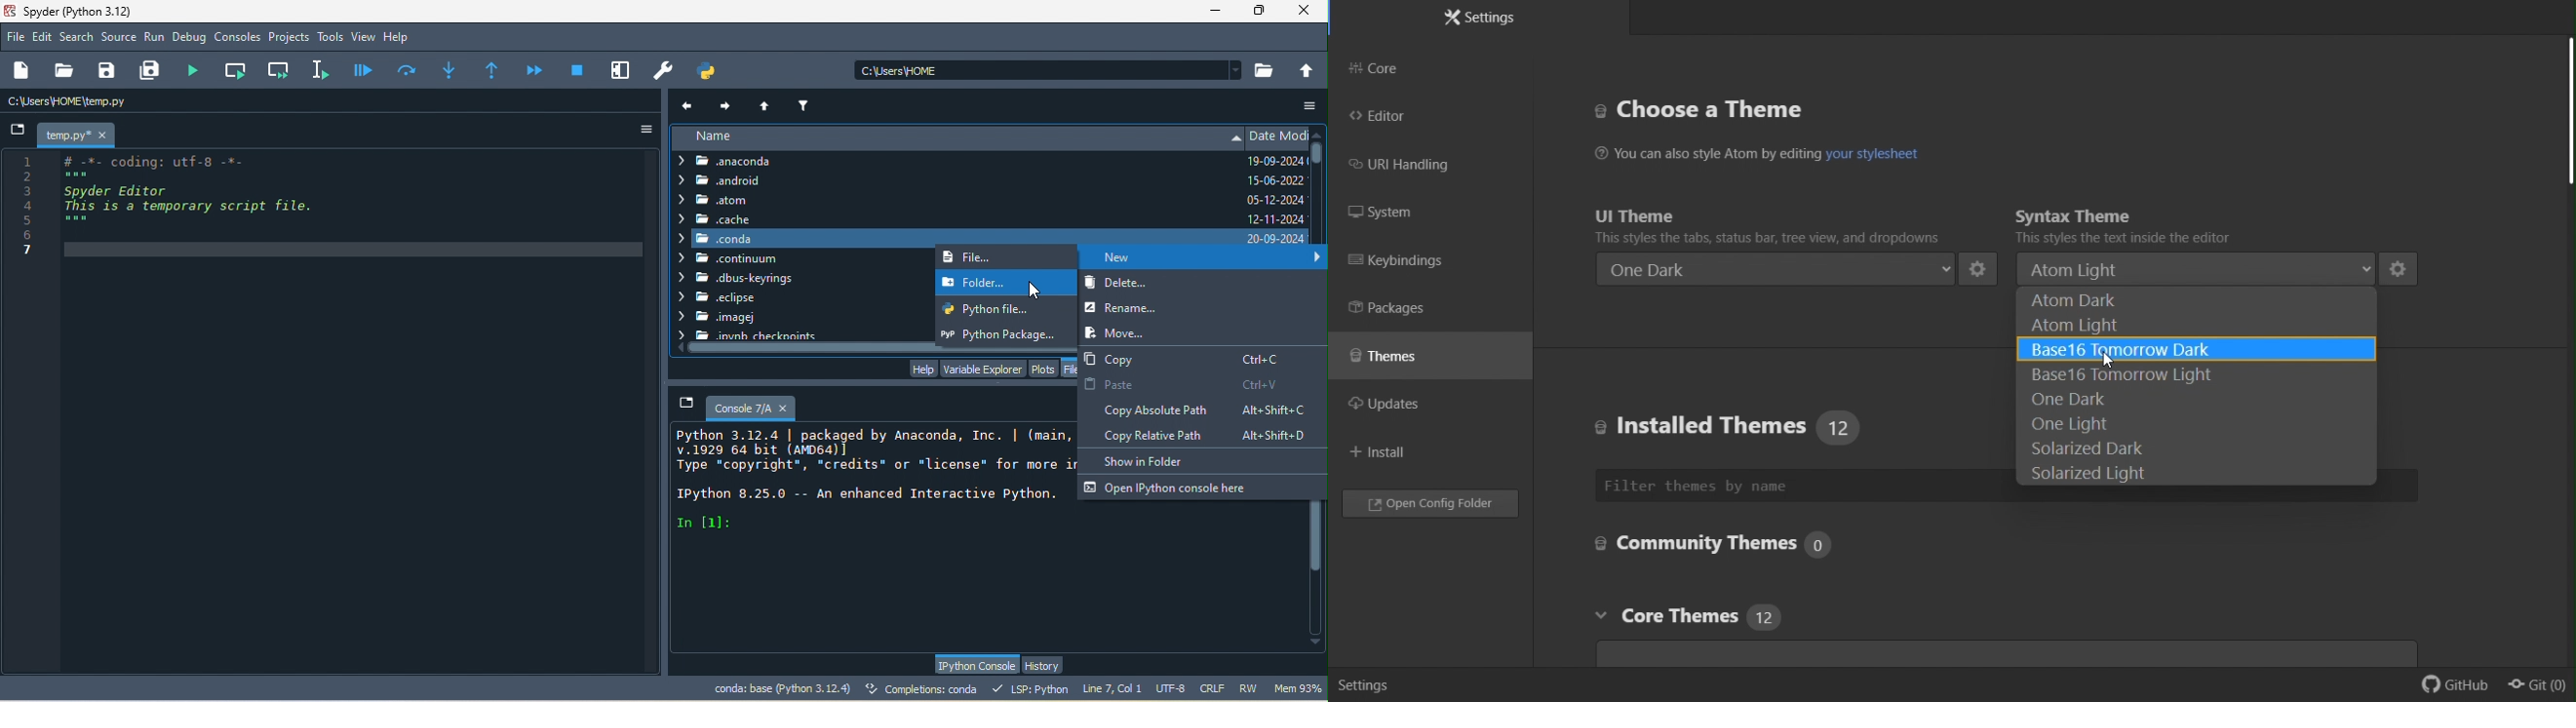 Image resolution: width=2576 pixels, height=728 pixels. I want to click on rename, so click(1142, 308).